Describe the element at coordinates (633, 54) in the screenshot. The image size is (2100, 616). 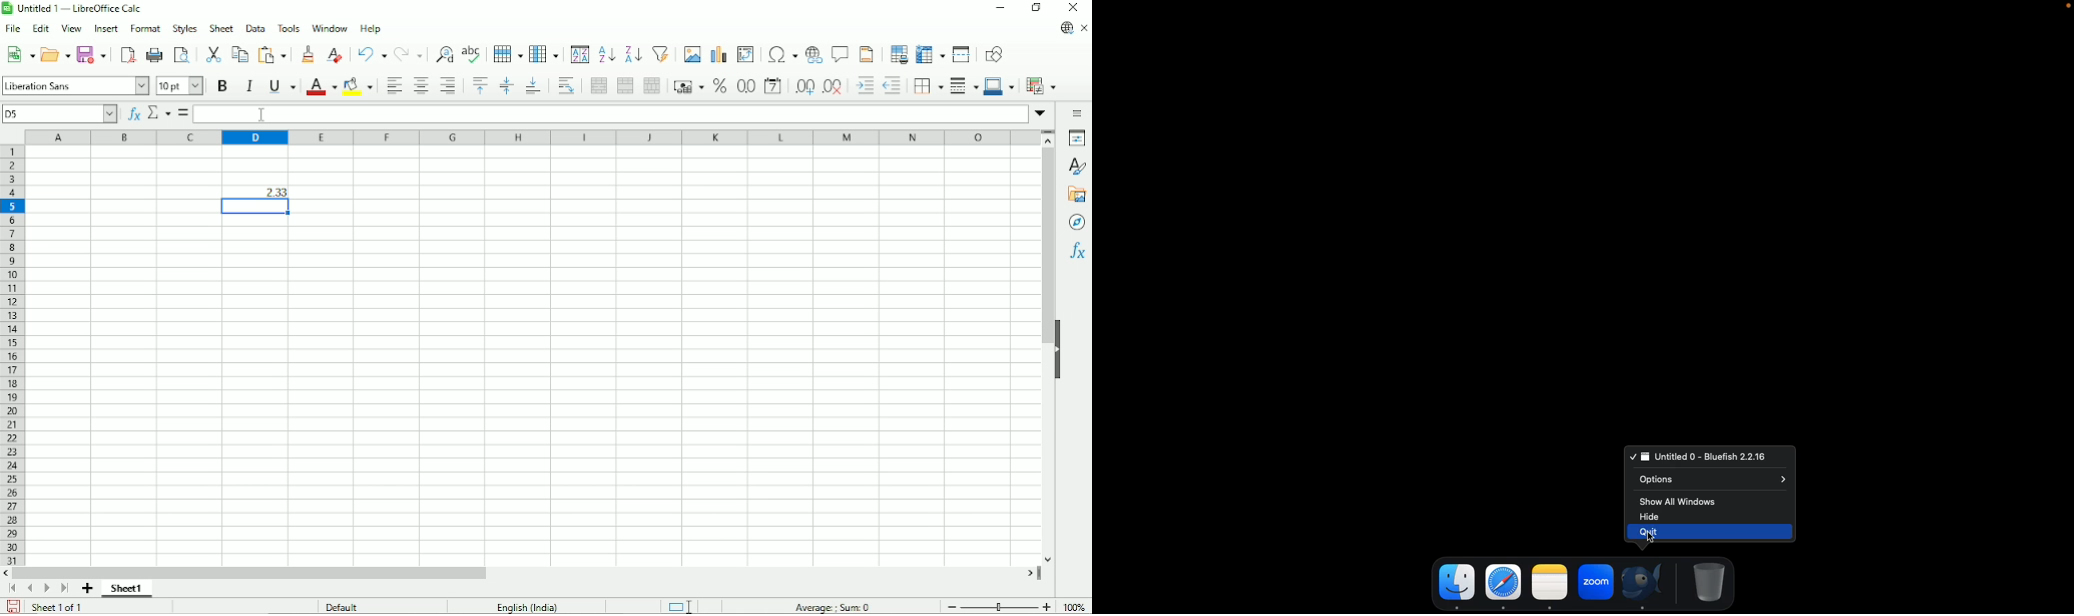
I see `Sort descending` at that location.